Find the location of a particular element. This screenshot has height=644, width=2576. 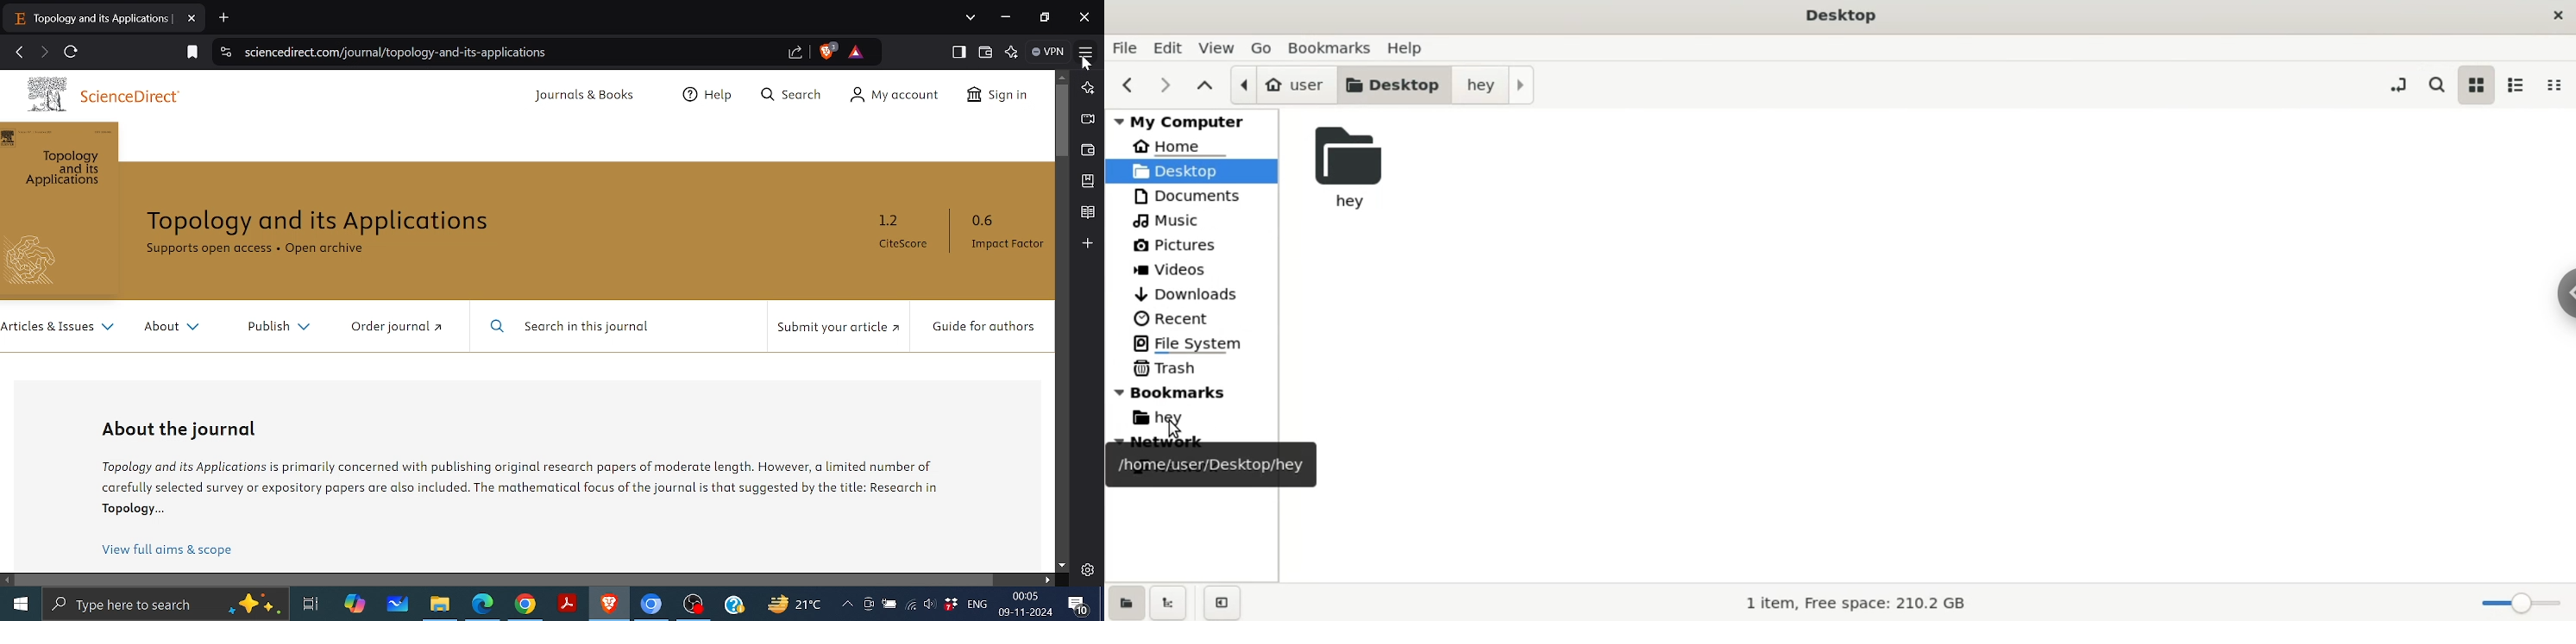

About is located at coordinates (173, 327).